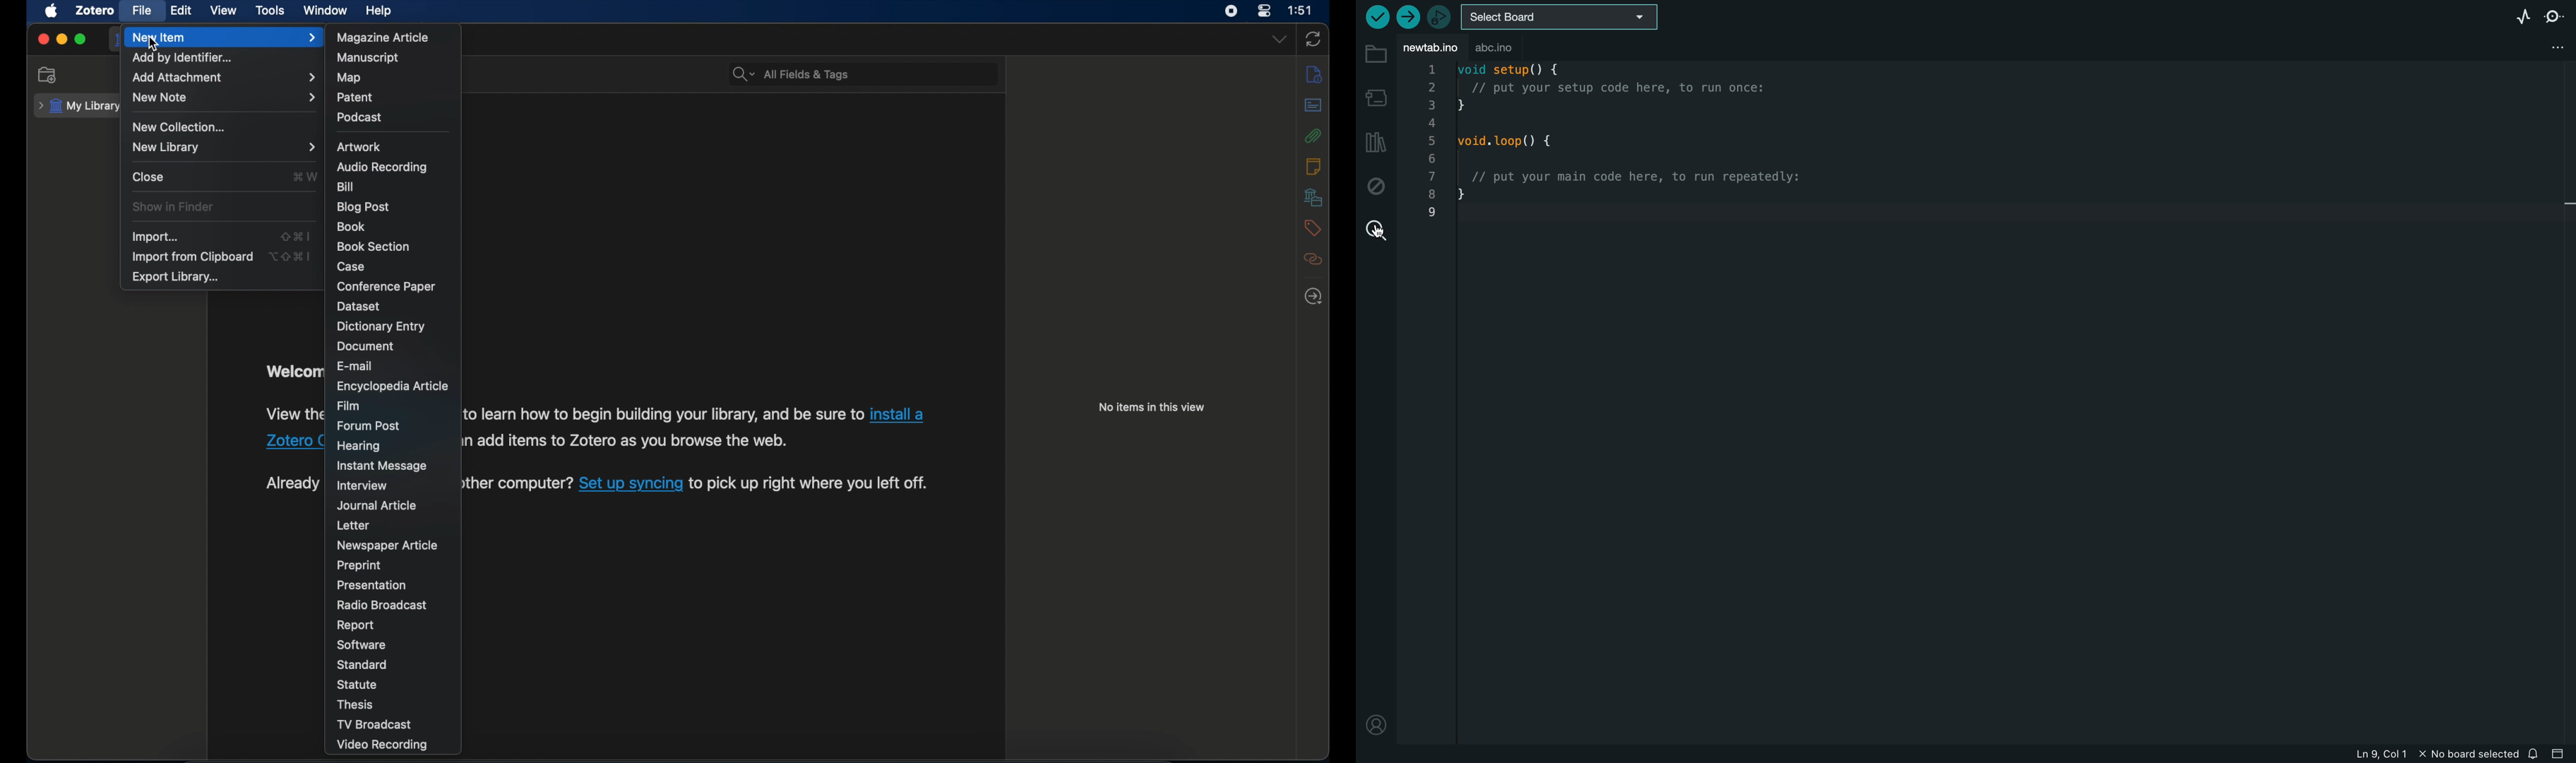 This screenshot has width=2576, height=784. Describe the element at coordinates (357, 367) in the screenshot. I see `e-mail` at that location.